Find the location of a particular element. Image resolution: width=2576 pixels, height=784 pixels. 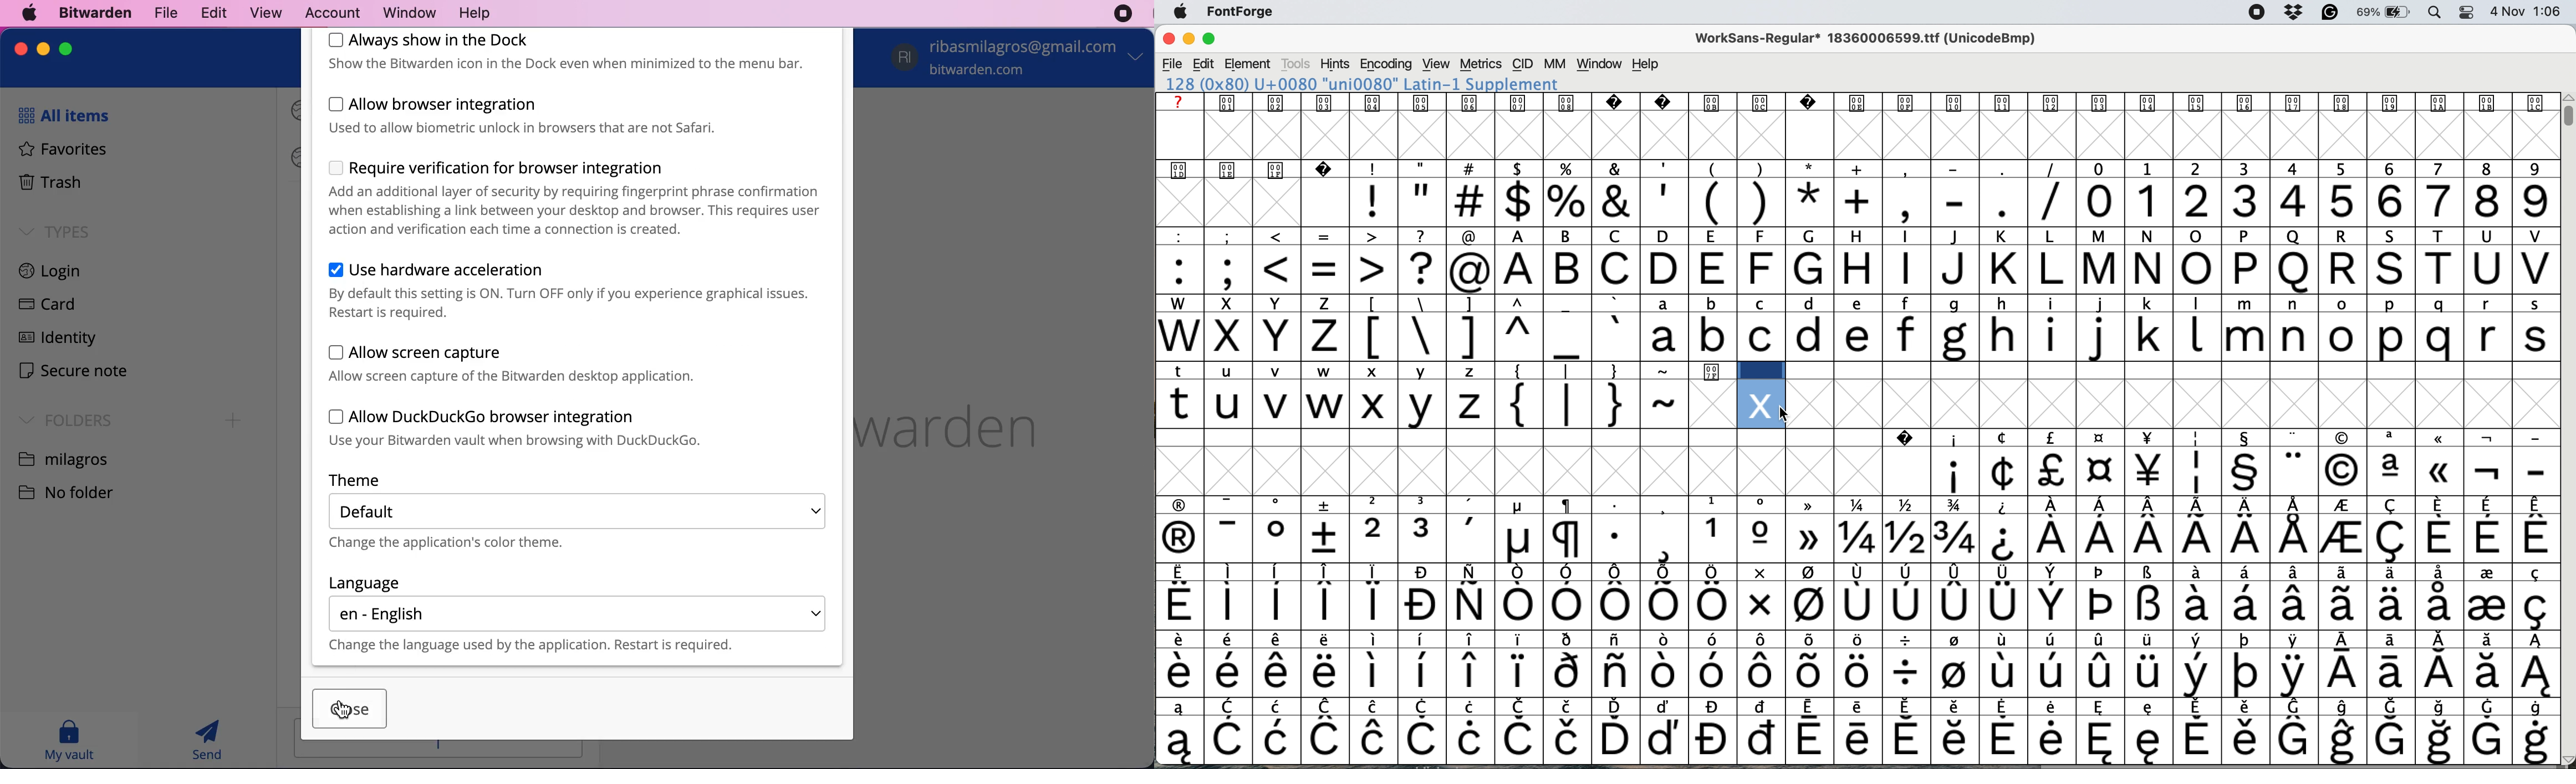

allow browser integration is located at coordinates (545, 114).